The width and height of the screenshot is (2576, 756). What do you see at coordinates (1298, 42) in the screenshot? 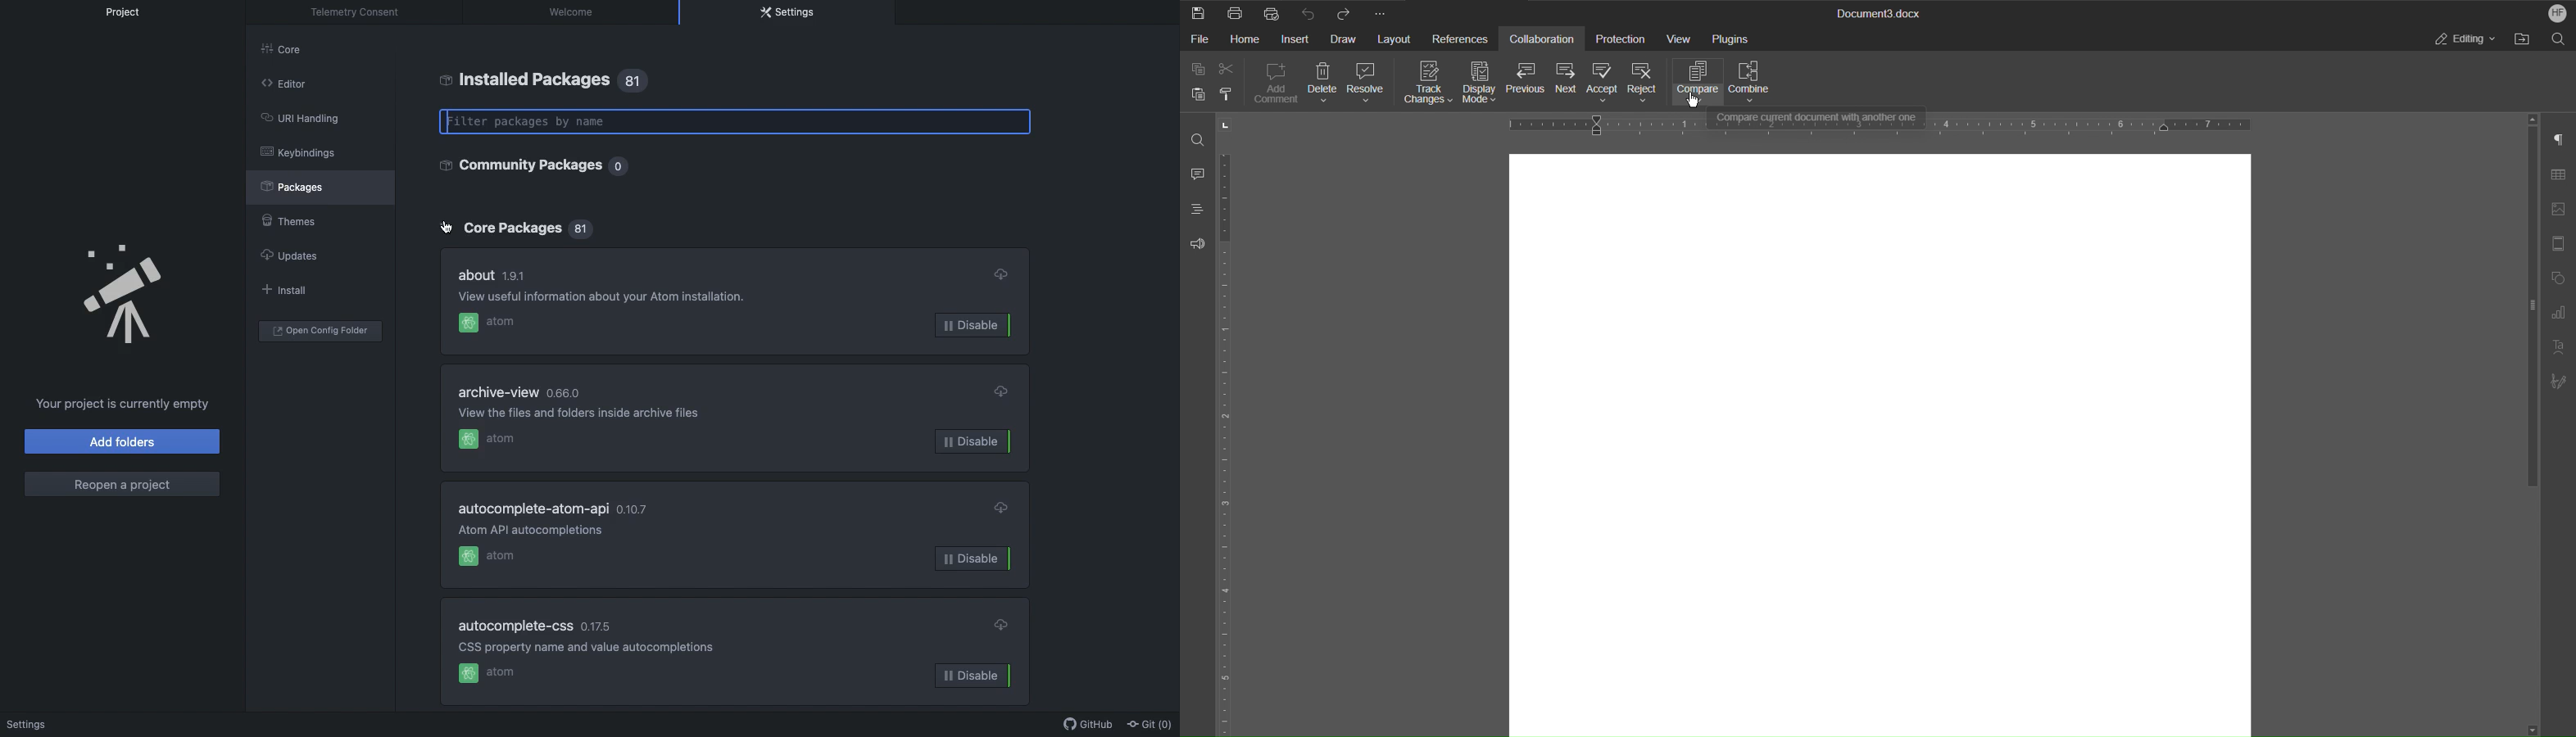
I see `Insert` at bounding box center [1298, 42].